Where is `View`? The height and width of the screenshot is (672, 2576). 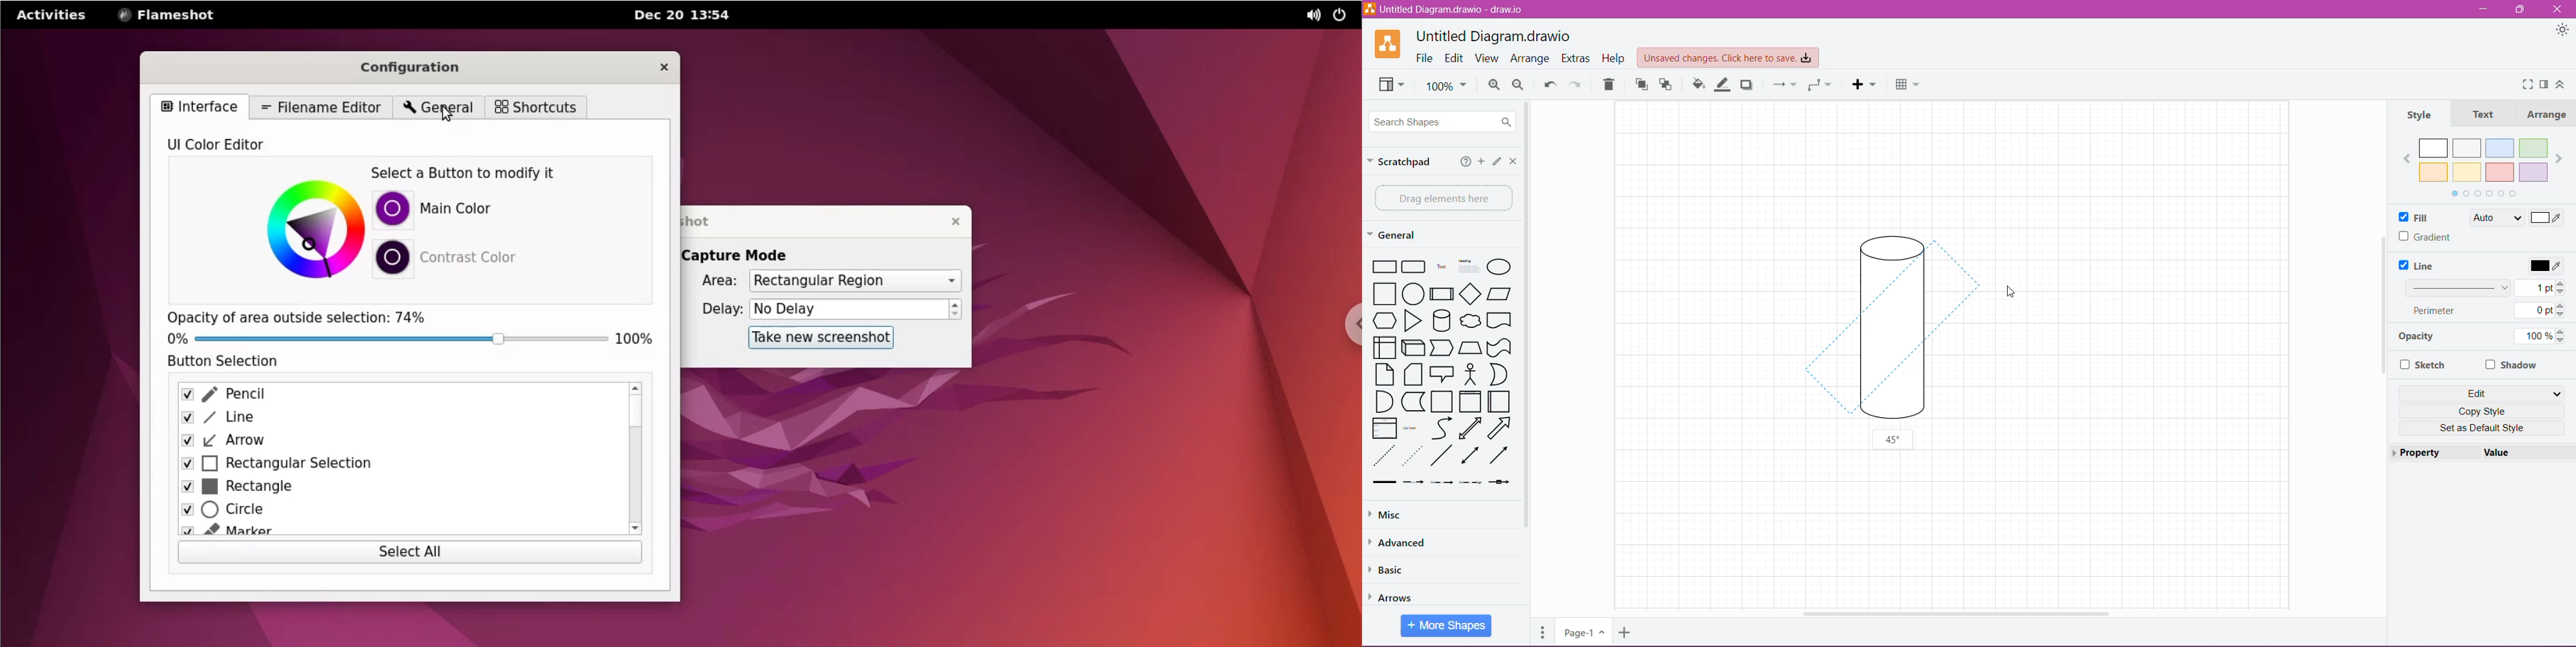
View is located at coordinates (1389, 86).